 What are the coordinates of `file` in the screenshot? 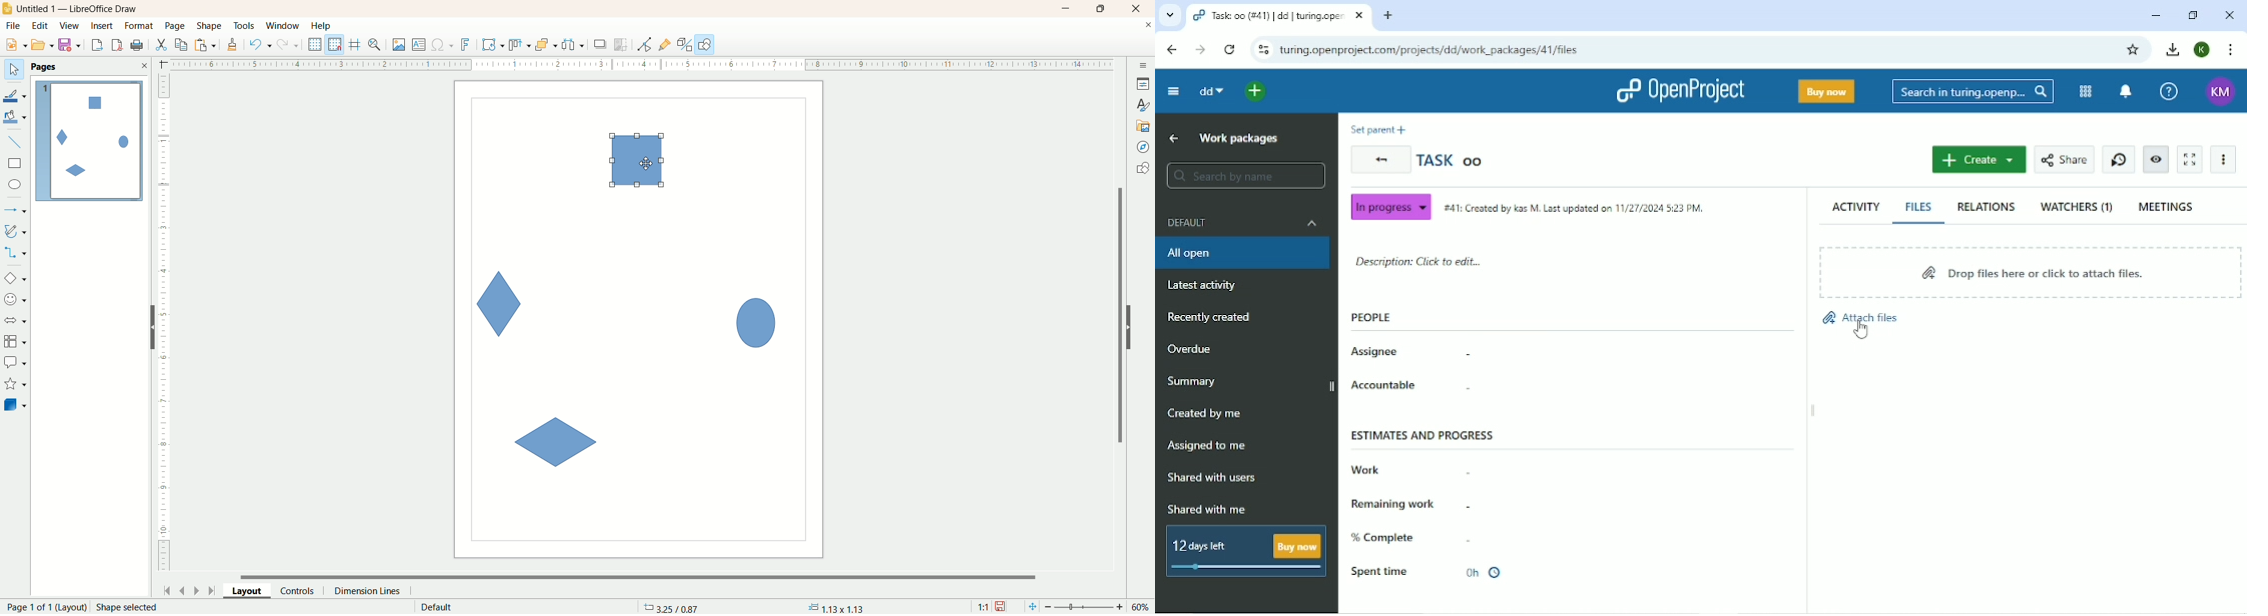 It's located at (15, 26).